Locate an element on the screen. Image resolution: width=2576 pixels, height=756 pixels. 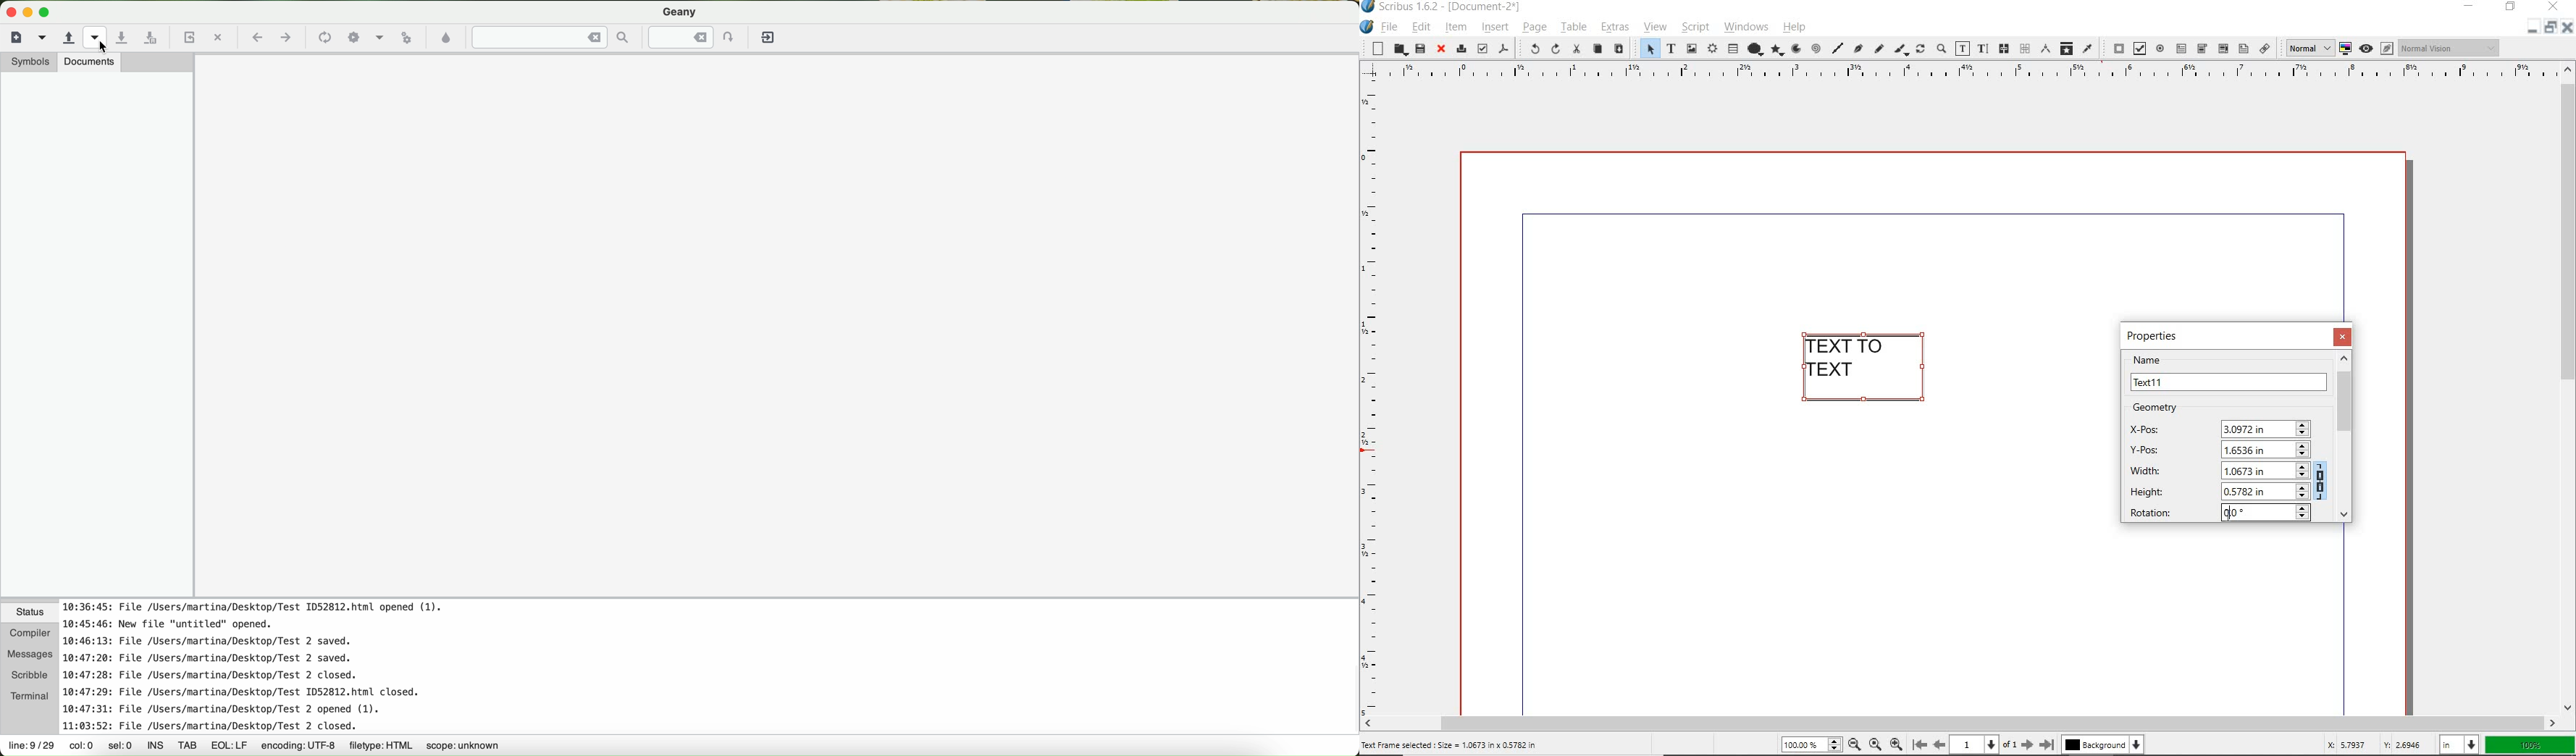
freehand line is located at coordinates (1879, 48).